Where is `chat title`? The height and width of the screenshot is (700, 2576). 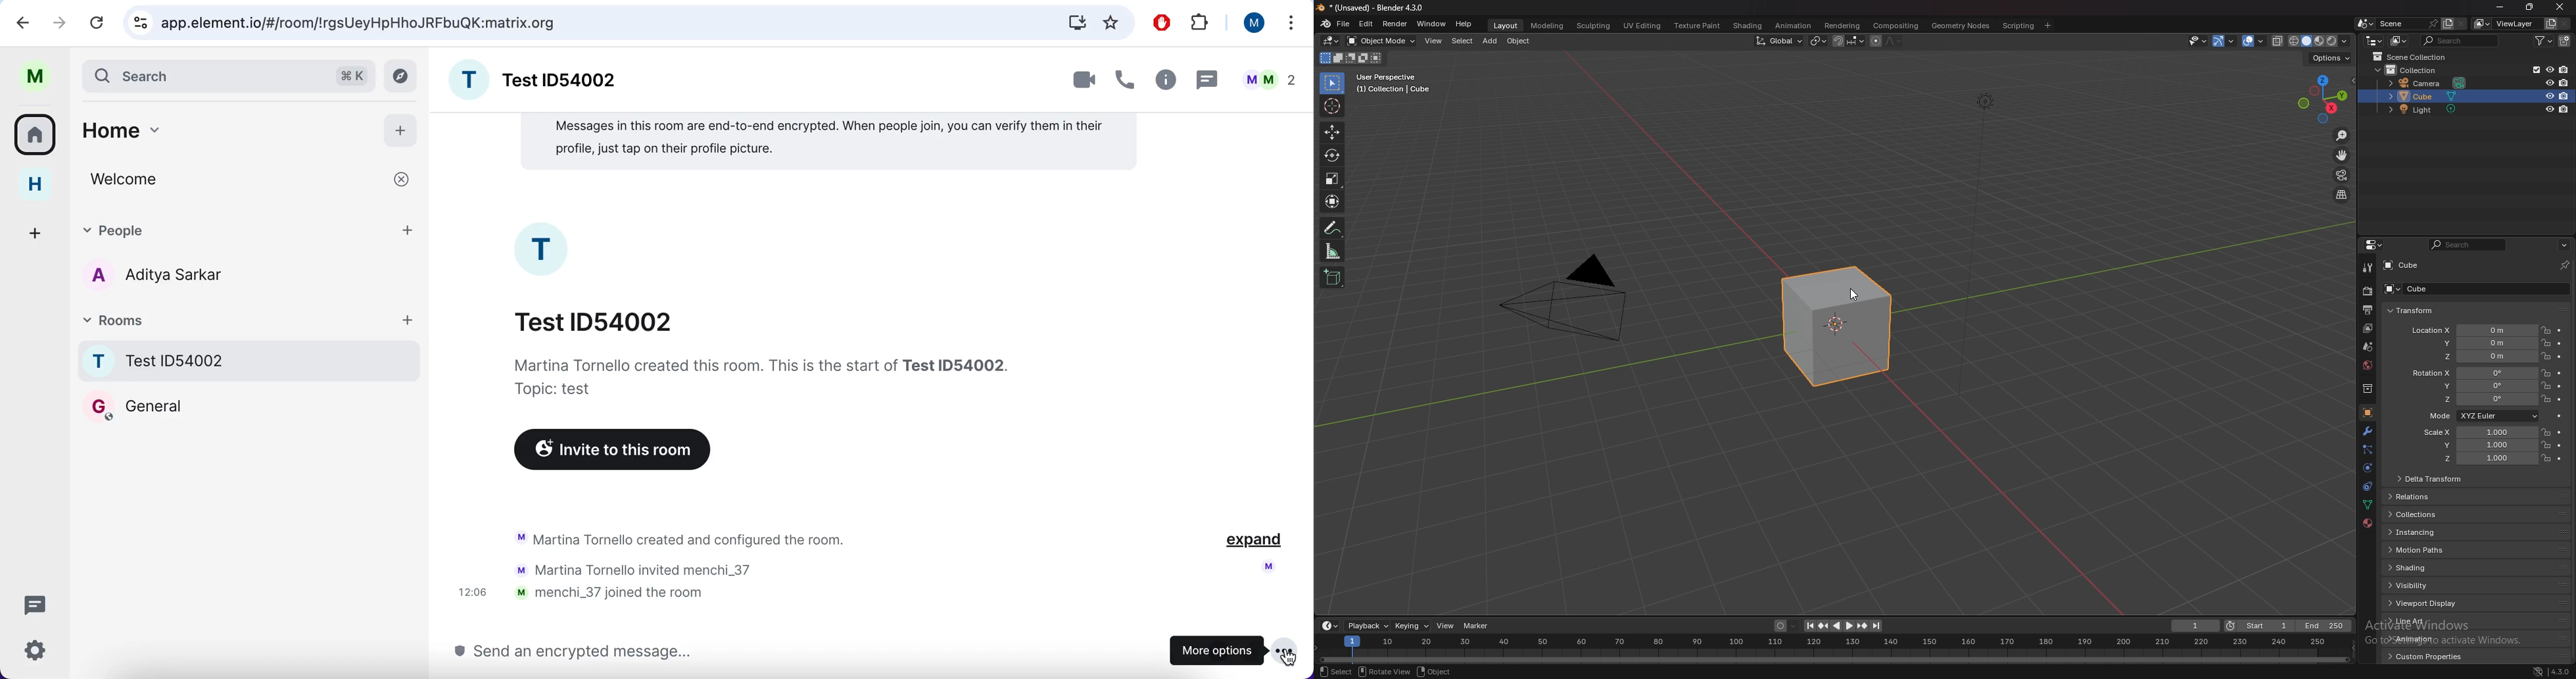
chat title is located at coordinates (595, 319).